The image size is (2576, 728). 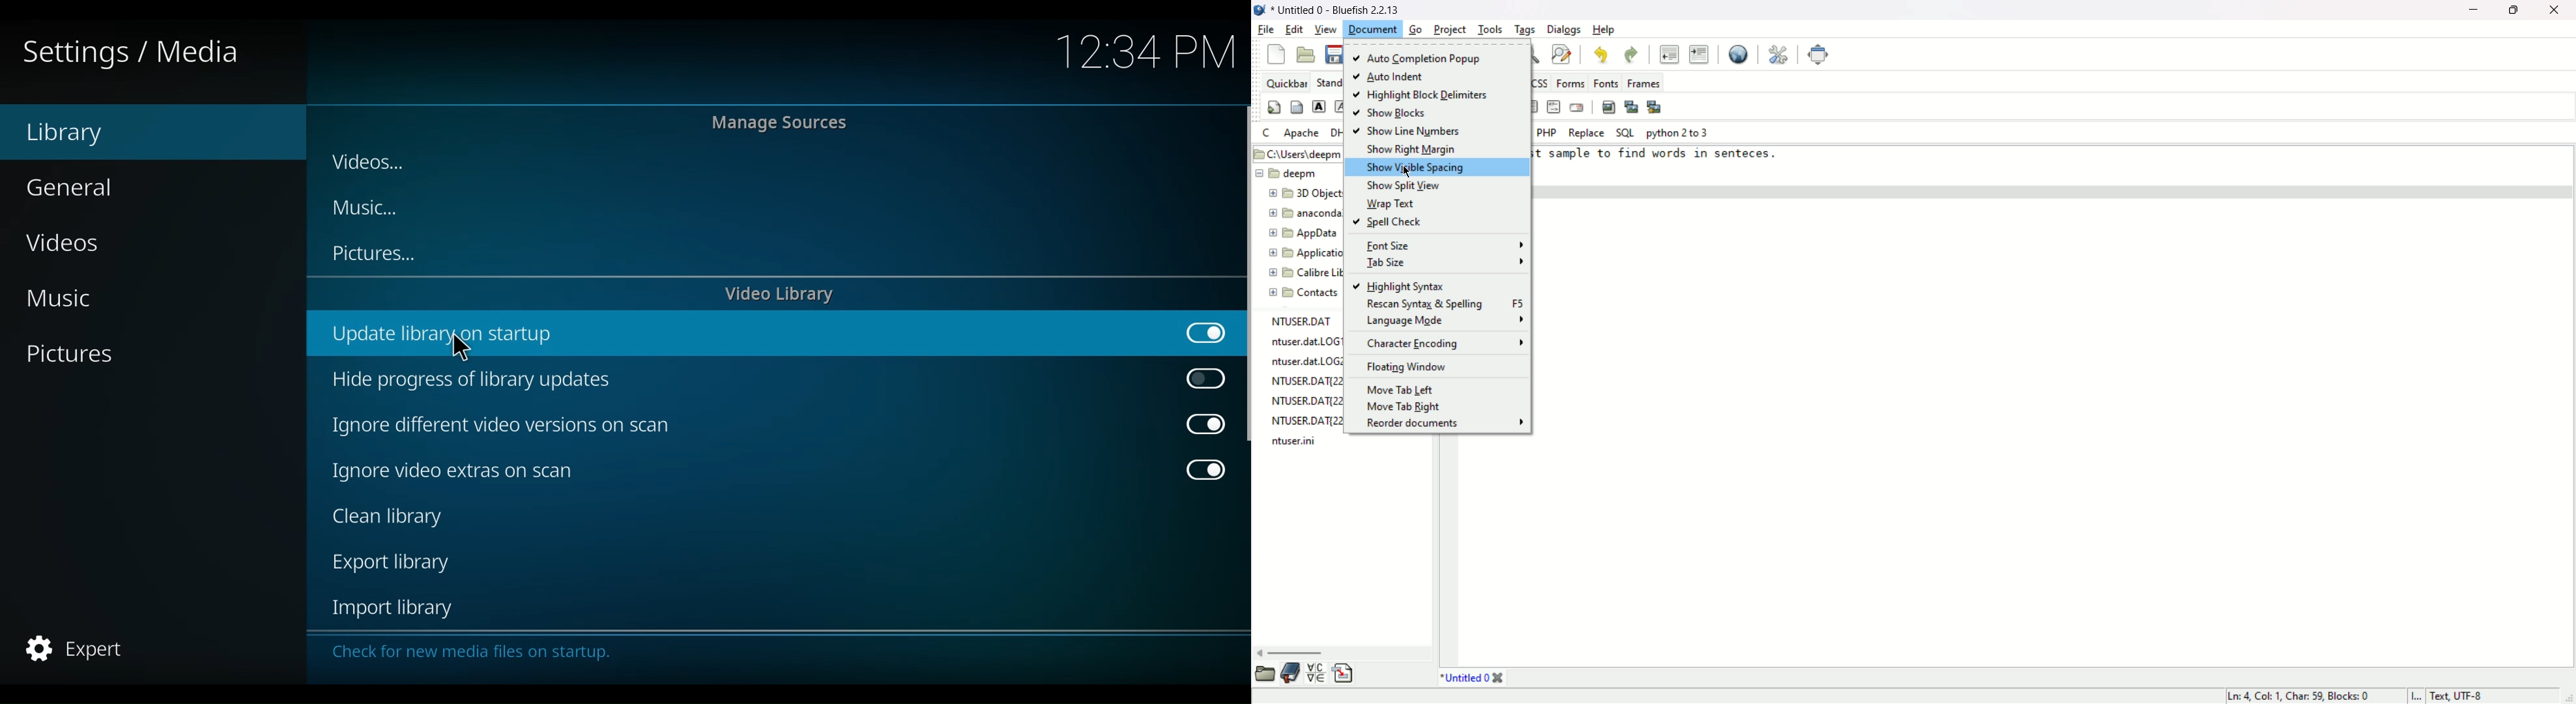 I want to click on Quickstart, so click(x=1273, y=107).